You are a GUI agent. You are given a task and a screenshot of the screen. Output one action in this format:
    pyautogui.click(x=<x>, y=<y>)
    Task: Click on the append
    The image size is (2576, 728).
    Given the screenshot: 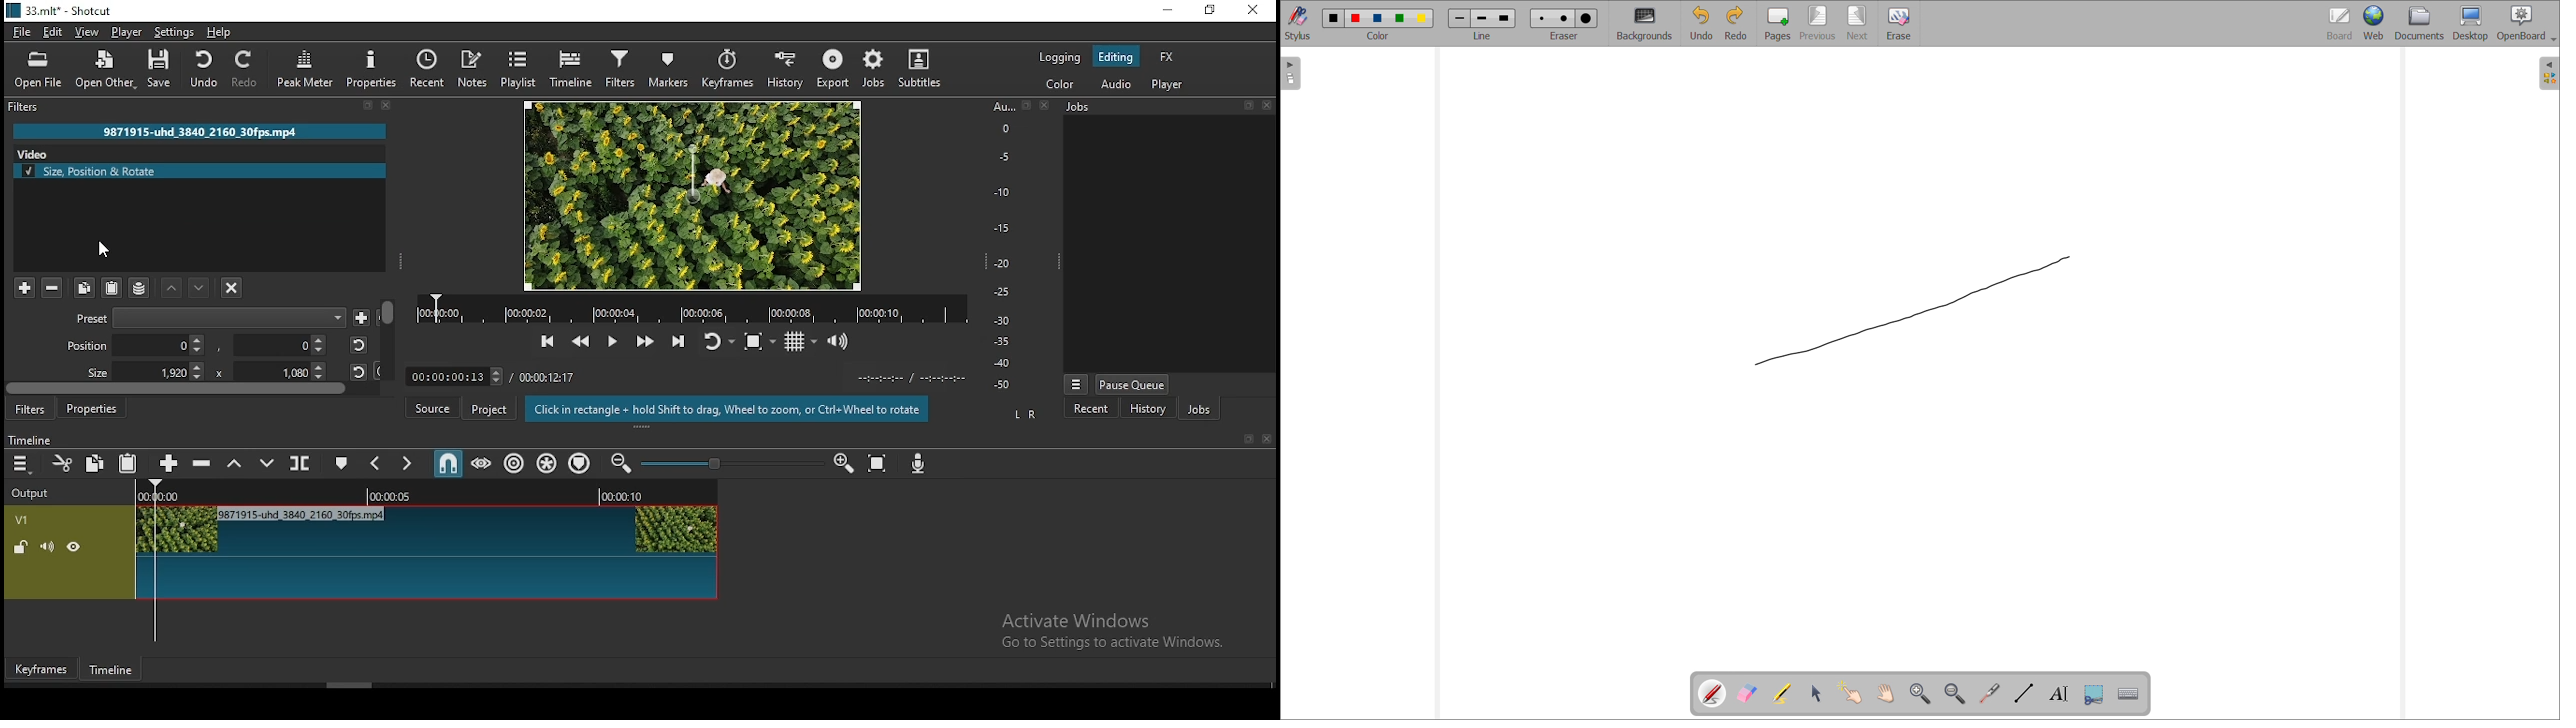 What is the action you would take?
    pyautogui.click(x=171, y=464)
    